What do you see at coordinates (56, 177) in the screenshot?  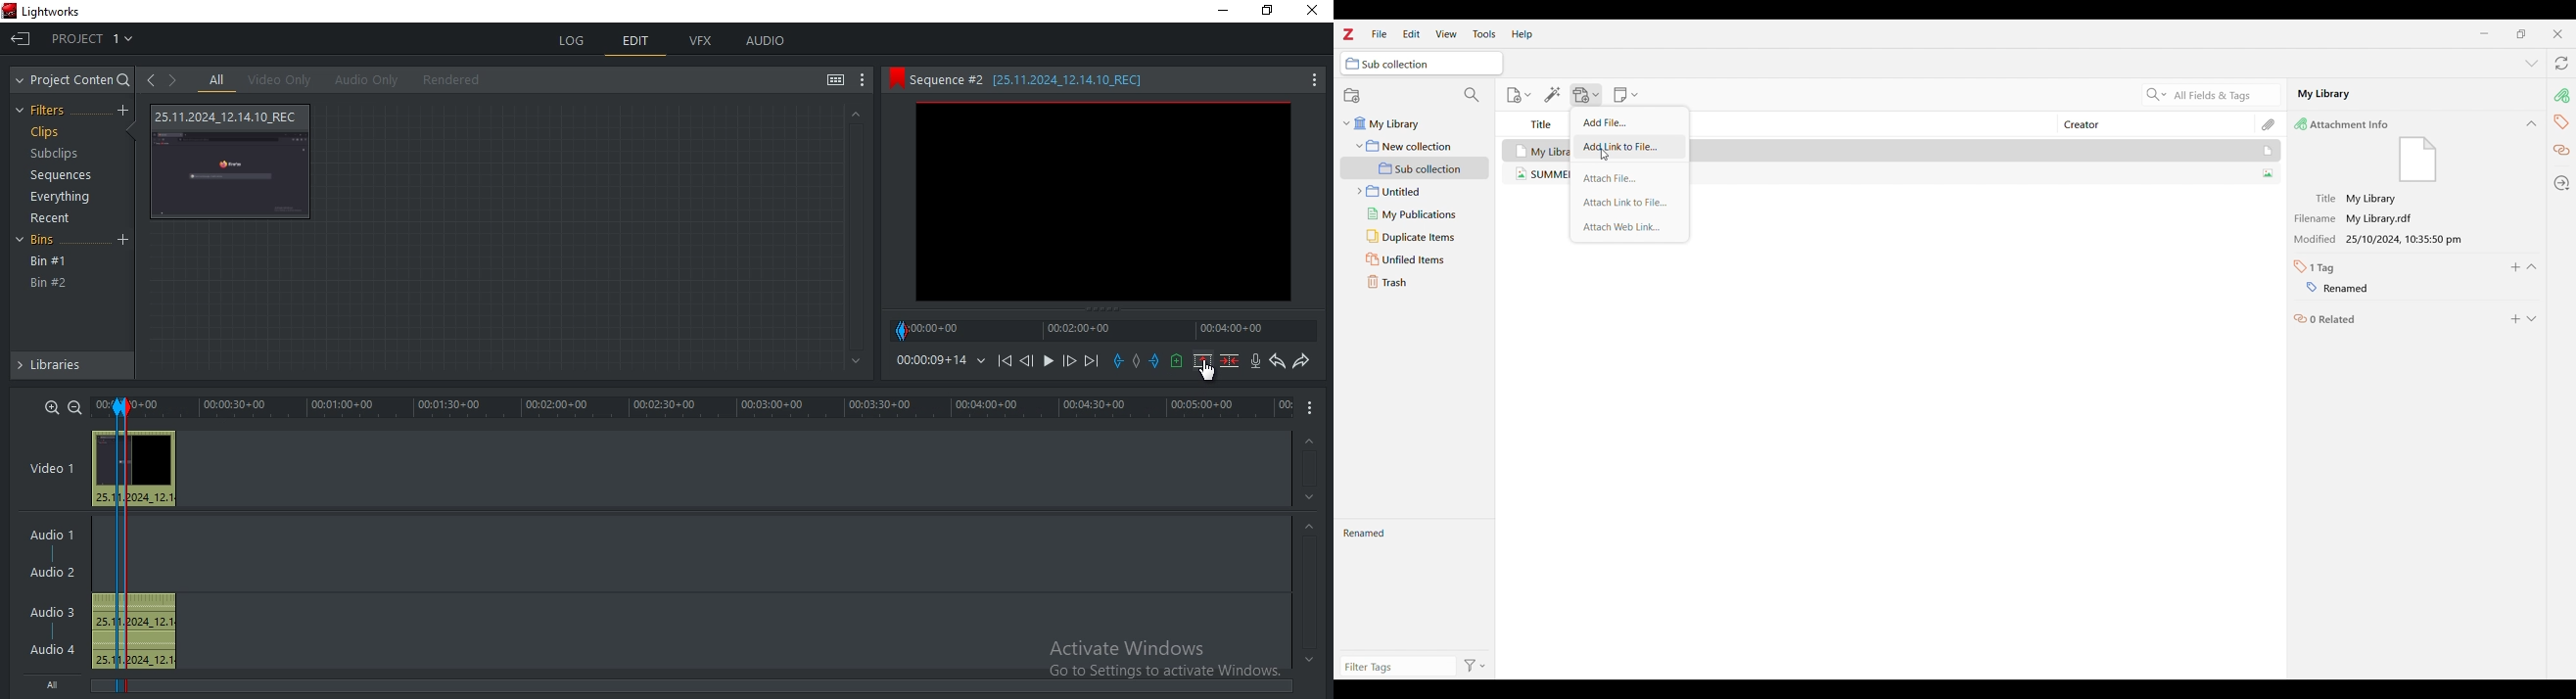 I see `sequences` at bounding box center [56, 177].